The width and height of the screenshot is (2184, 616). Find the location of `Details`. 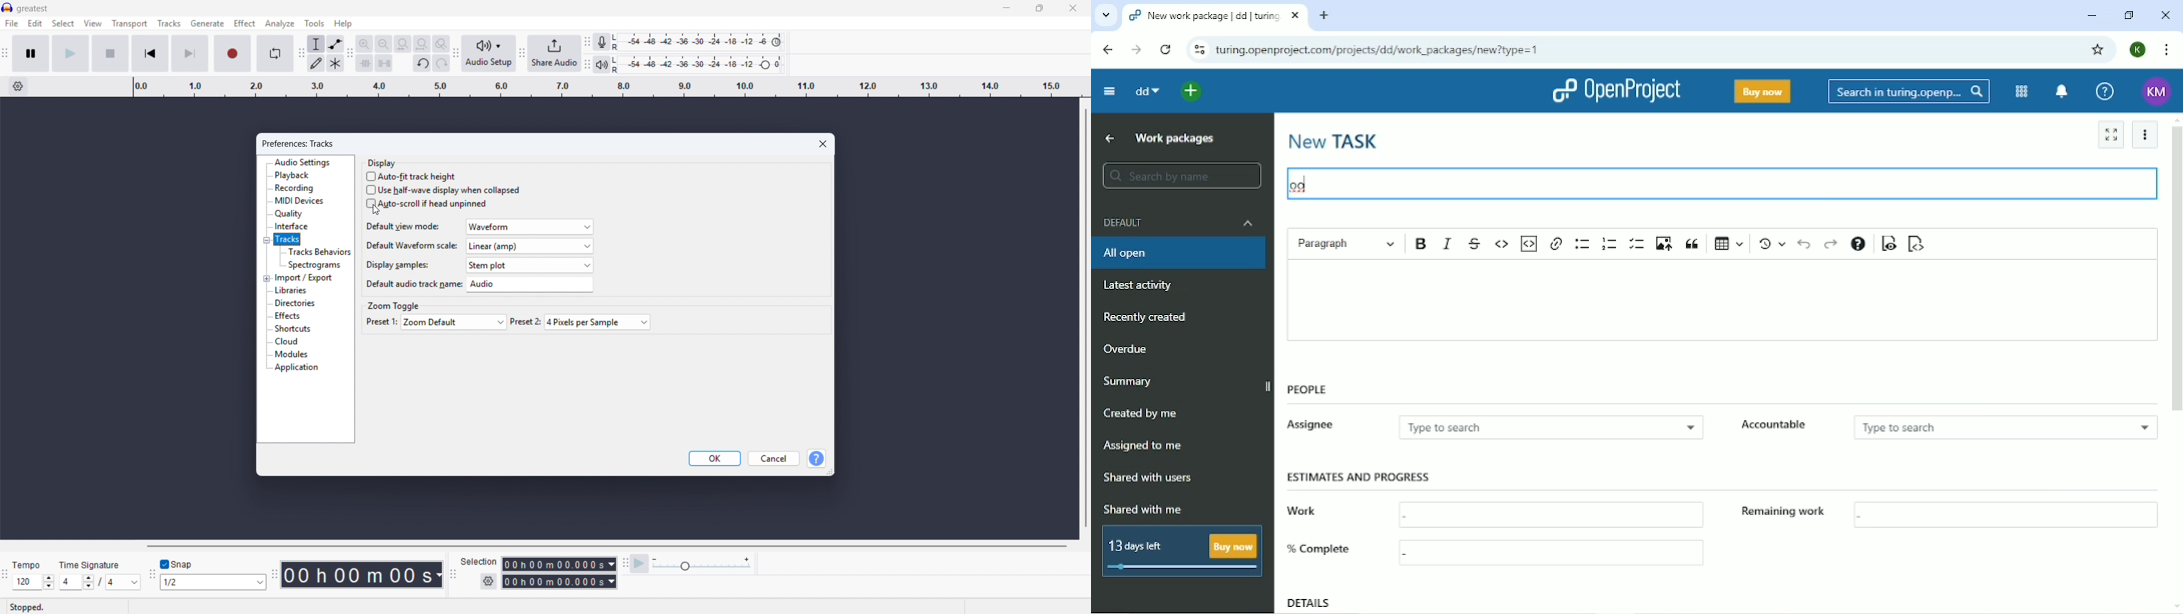

Details is located at coordinates (1309, 603).